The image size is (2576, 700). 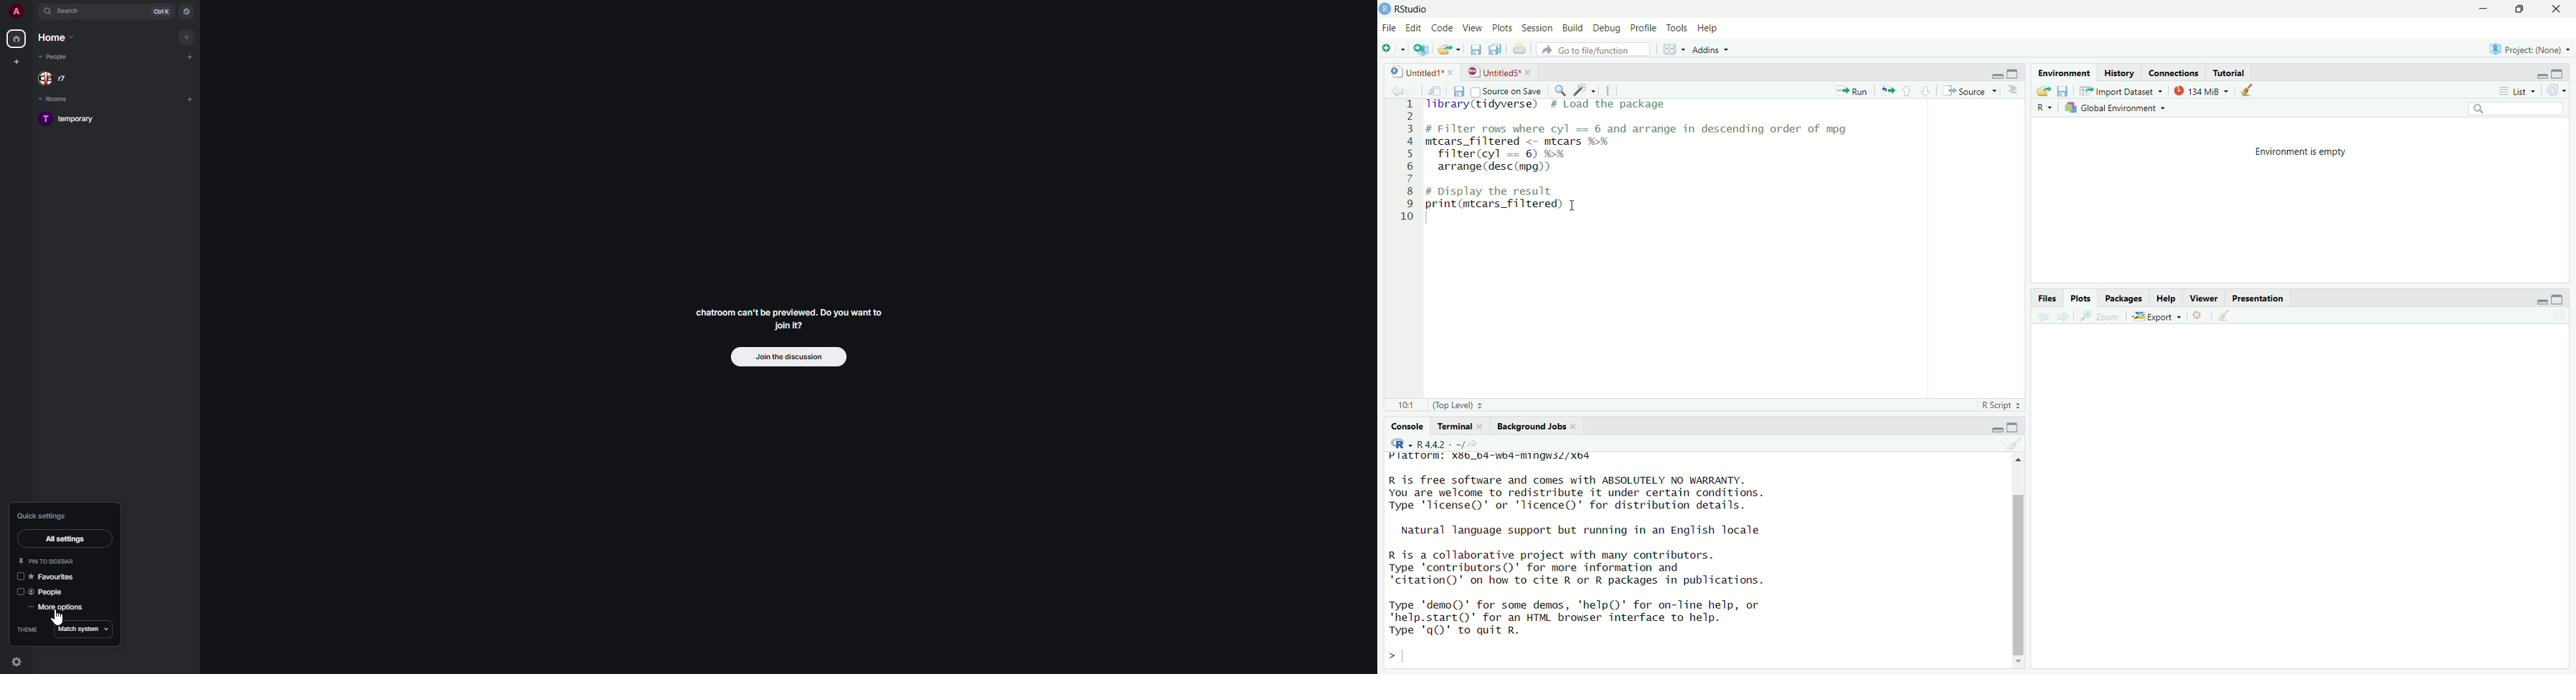 What do you see at coordinates (1536, 27) in the screenshot?
I see `Session` at bounding box center [1536, 27].